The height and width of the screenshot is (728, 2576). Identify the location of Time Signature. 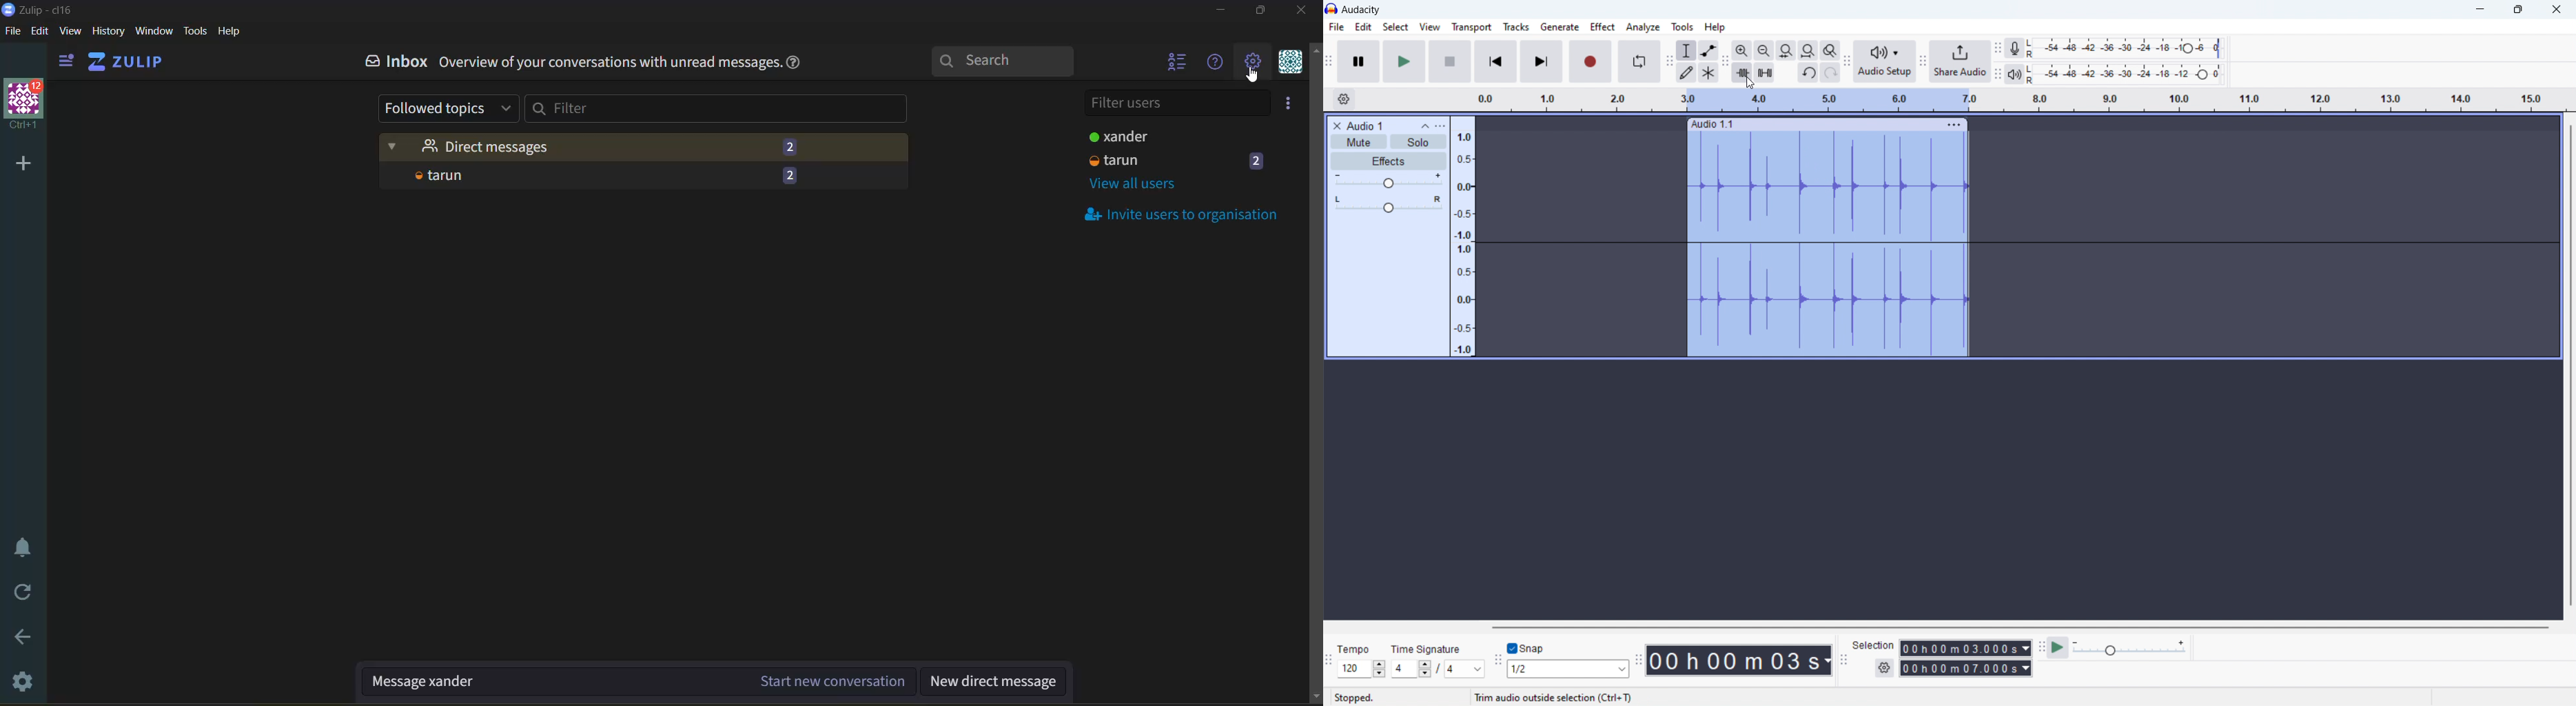
(1431, 646).